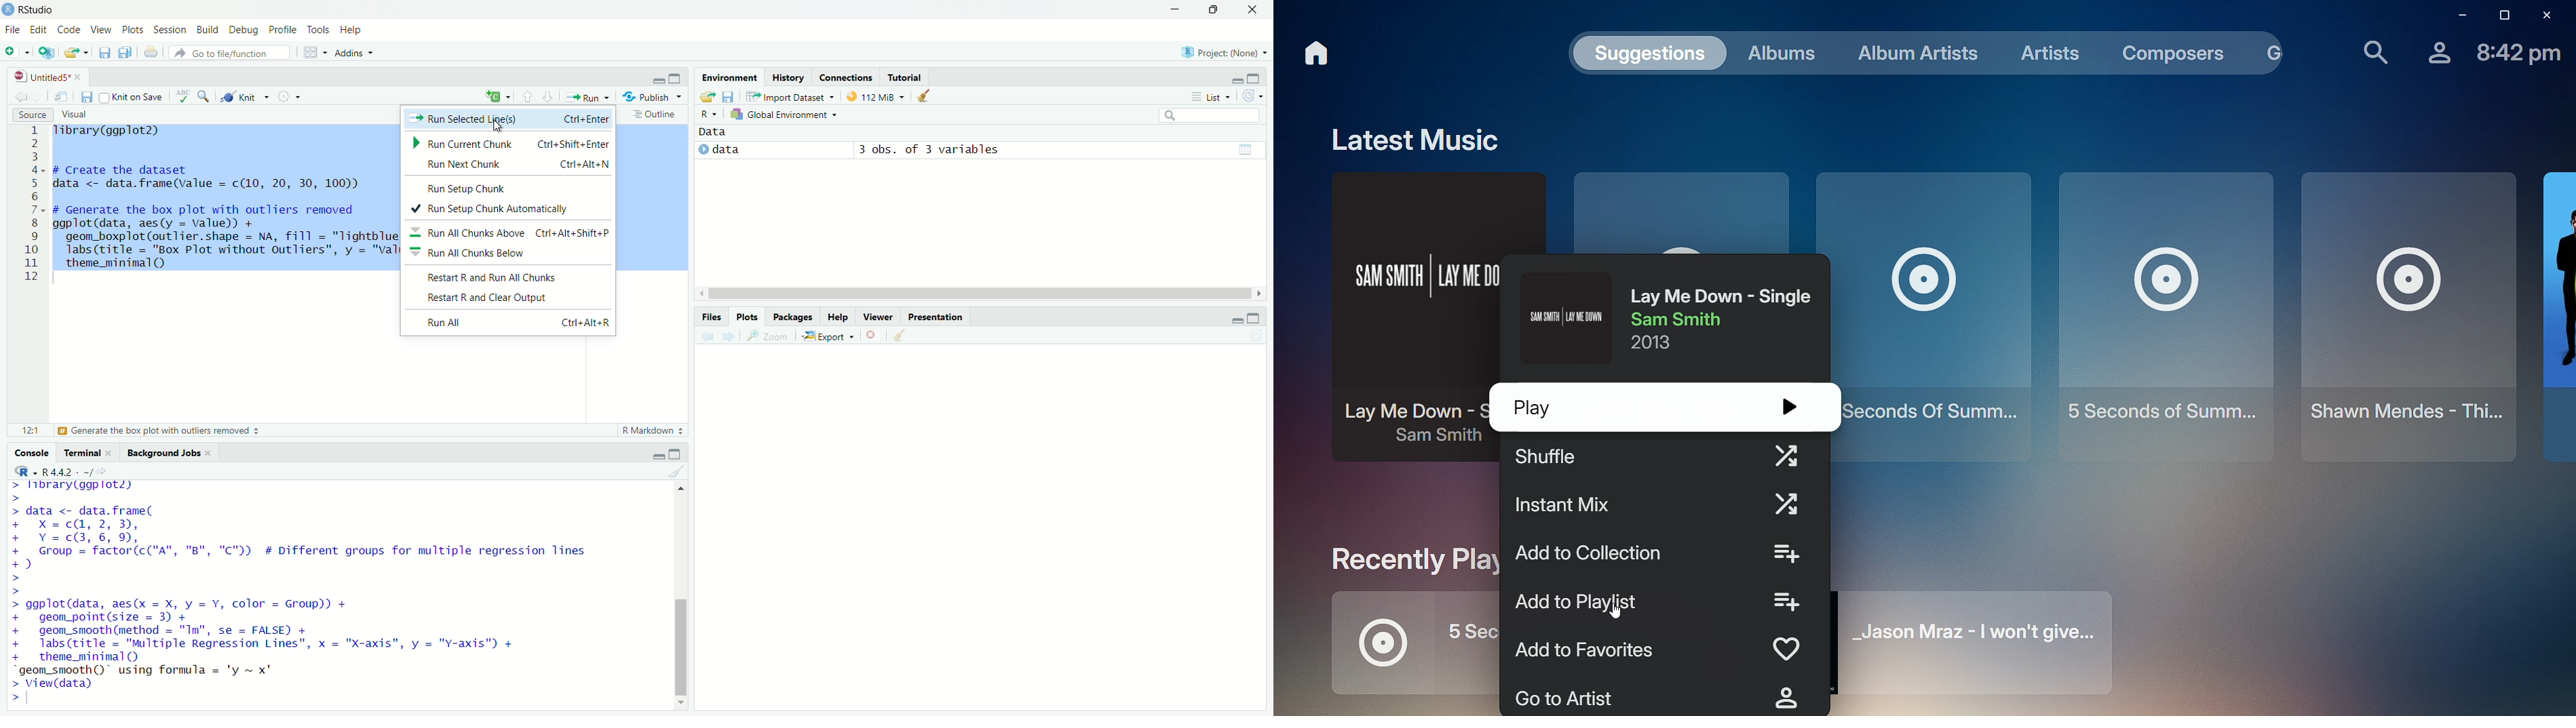 The height and width of the screenshot is (728, 2576). Describe the element at coordinates (1255, 320) in the screenshot. I see `maximise` at that location.